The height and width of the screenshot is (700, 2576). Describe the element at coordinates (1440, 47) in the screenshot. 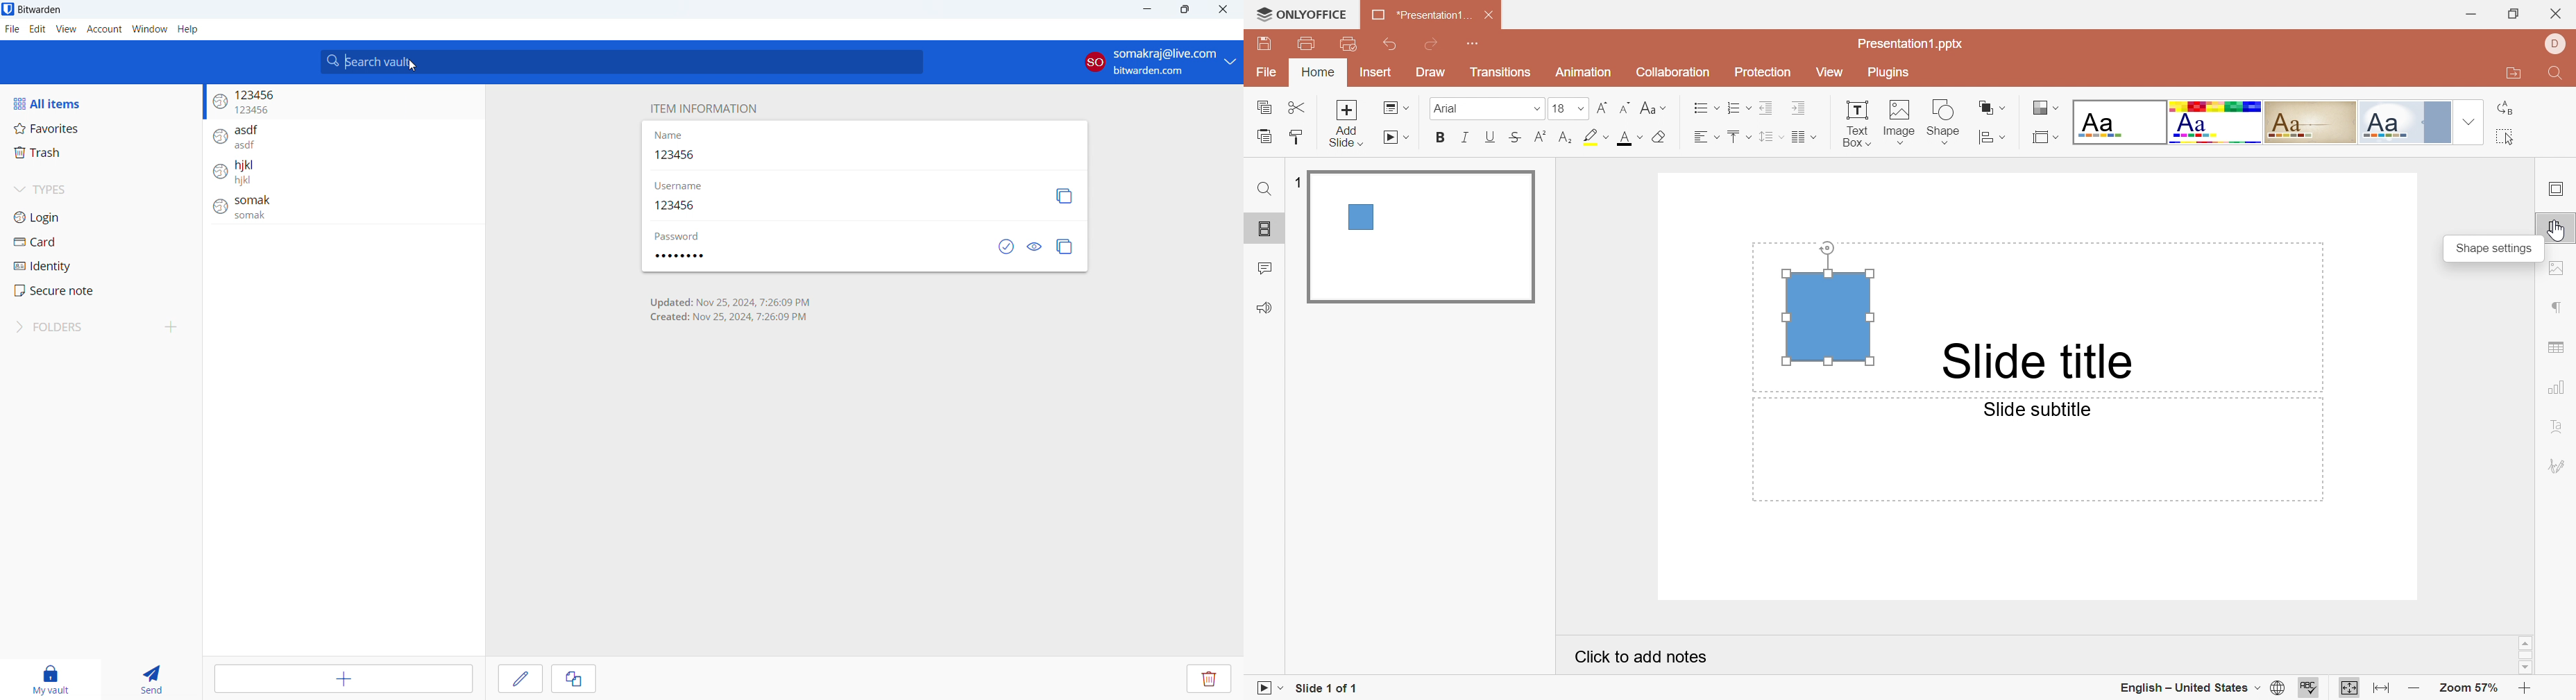

I see `Redo` at that location.